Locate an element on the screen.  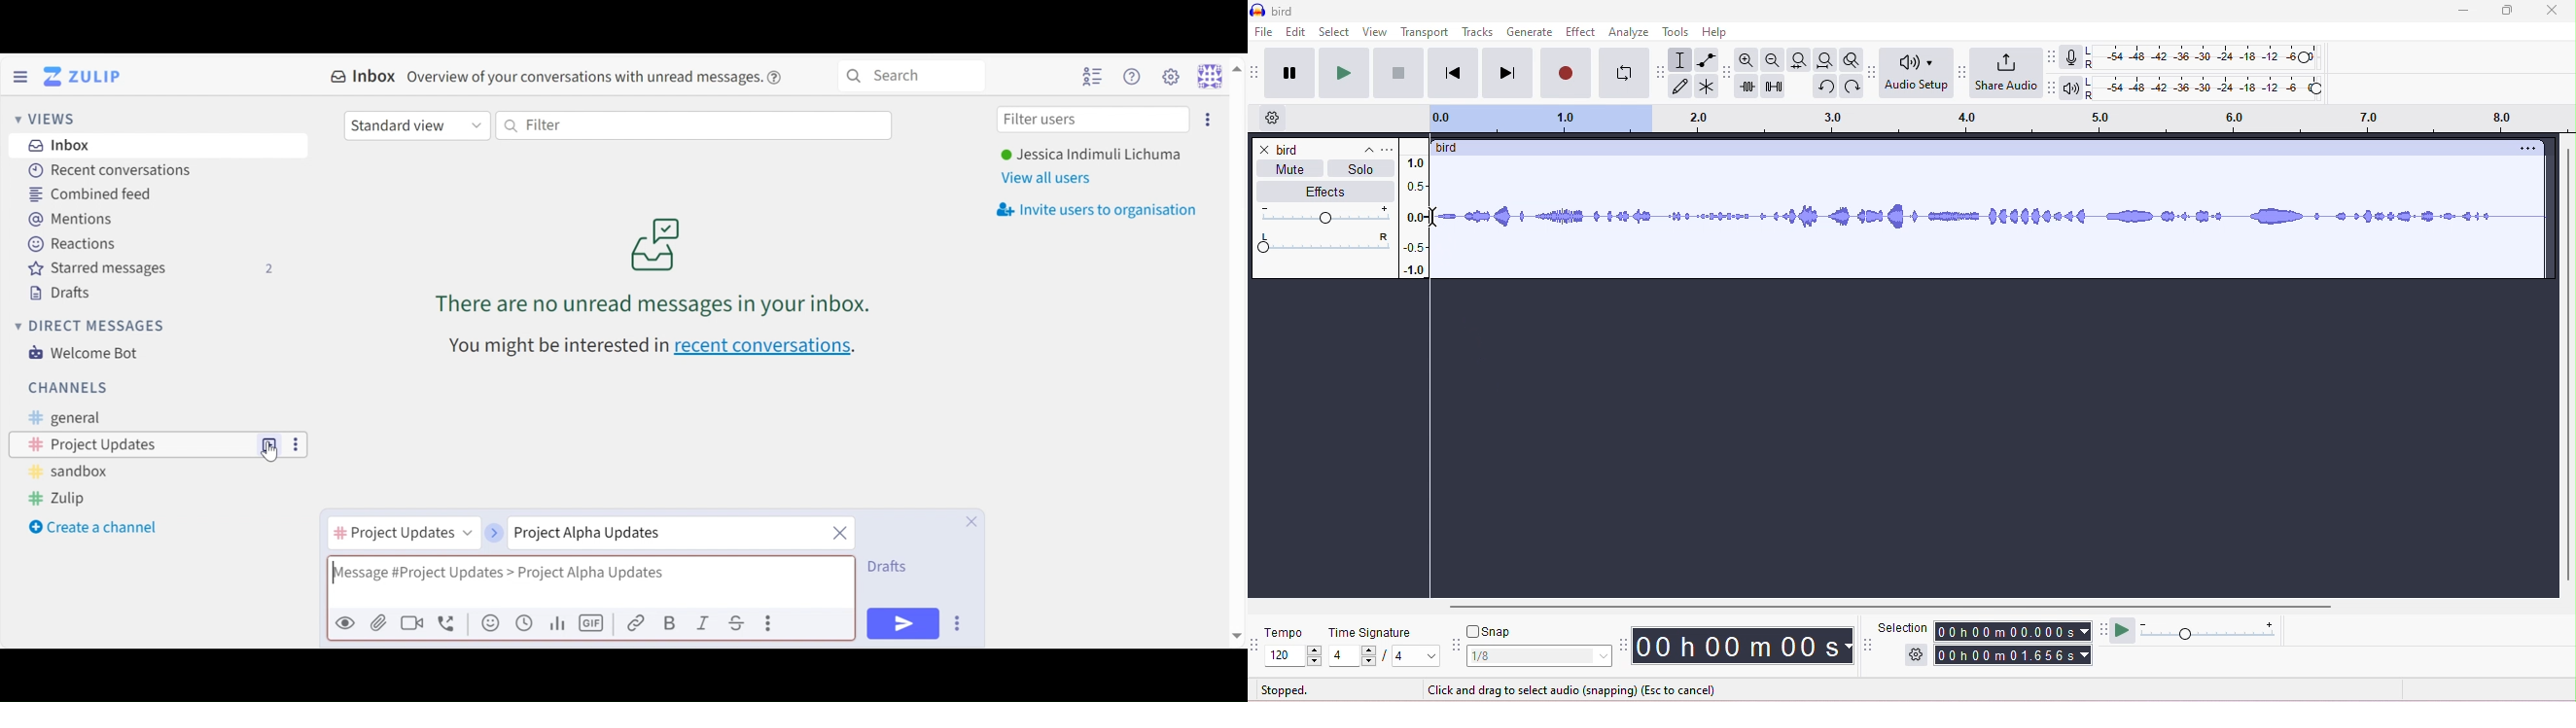
Mentions is located at coordinates (72, 218).